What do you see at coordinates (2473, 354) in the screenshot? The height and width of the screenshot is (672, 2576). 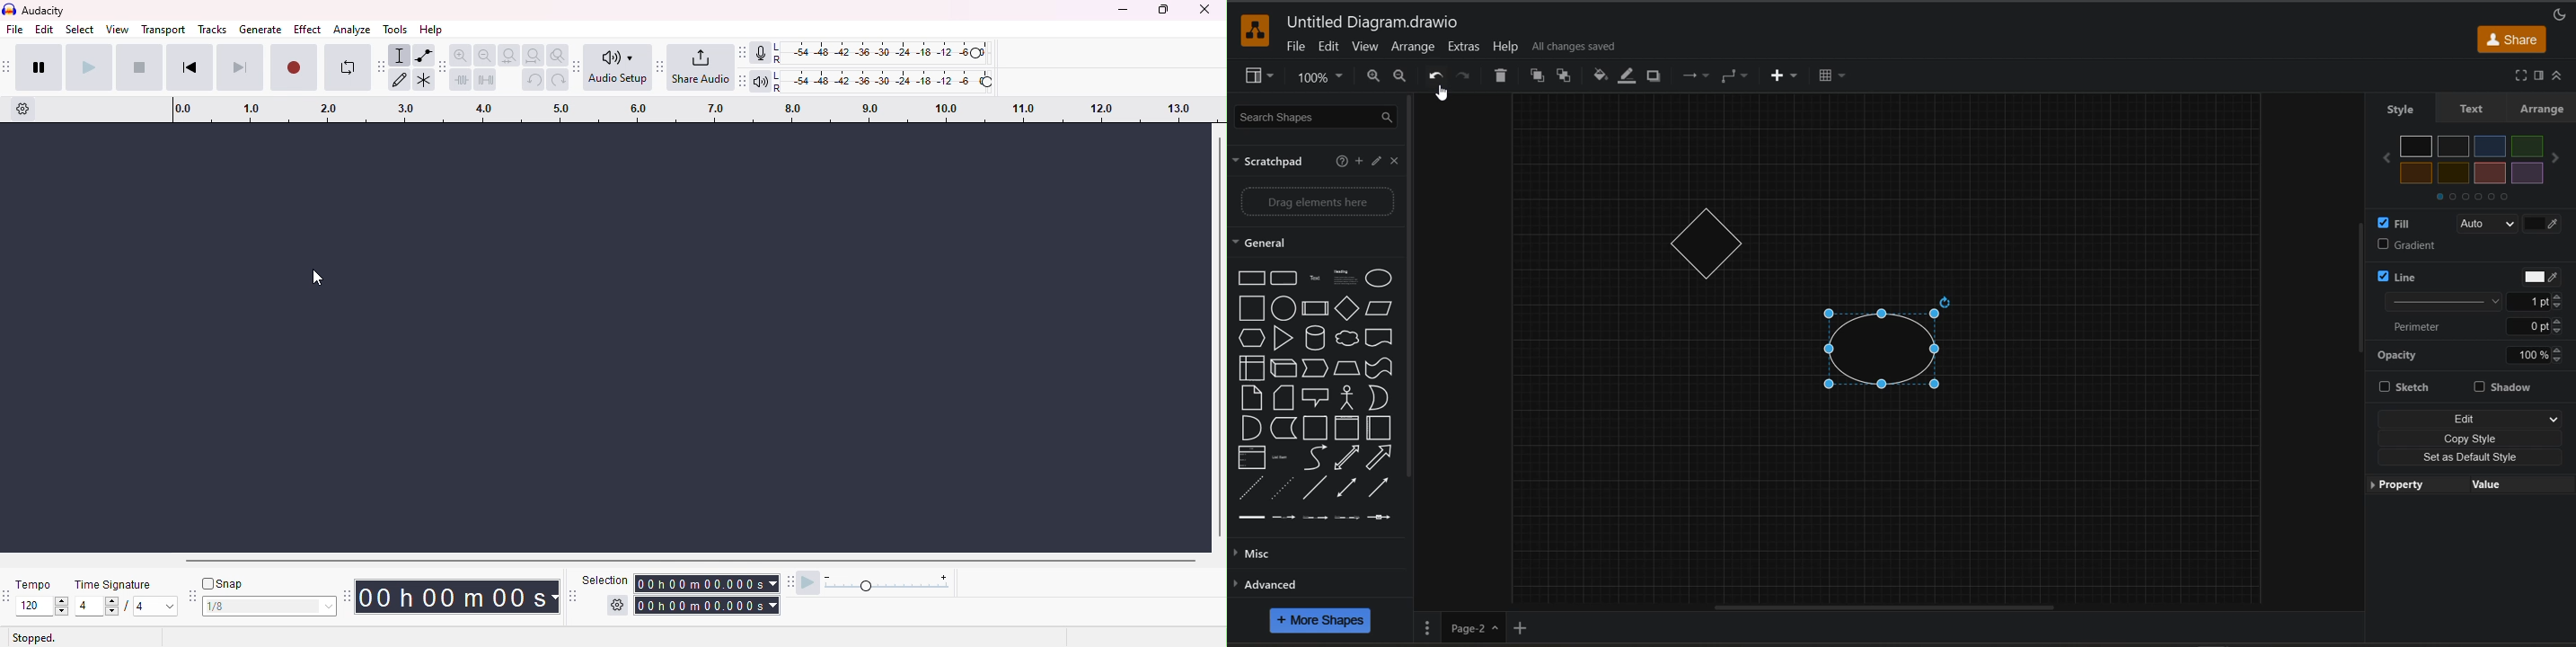 I see `opacity` at bounding box center [2473, 354].